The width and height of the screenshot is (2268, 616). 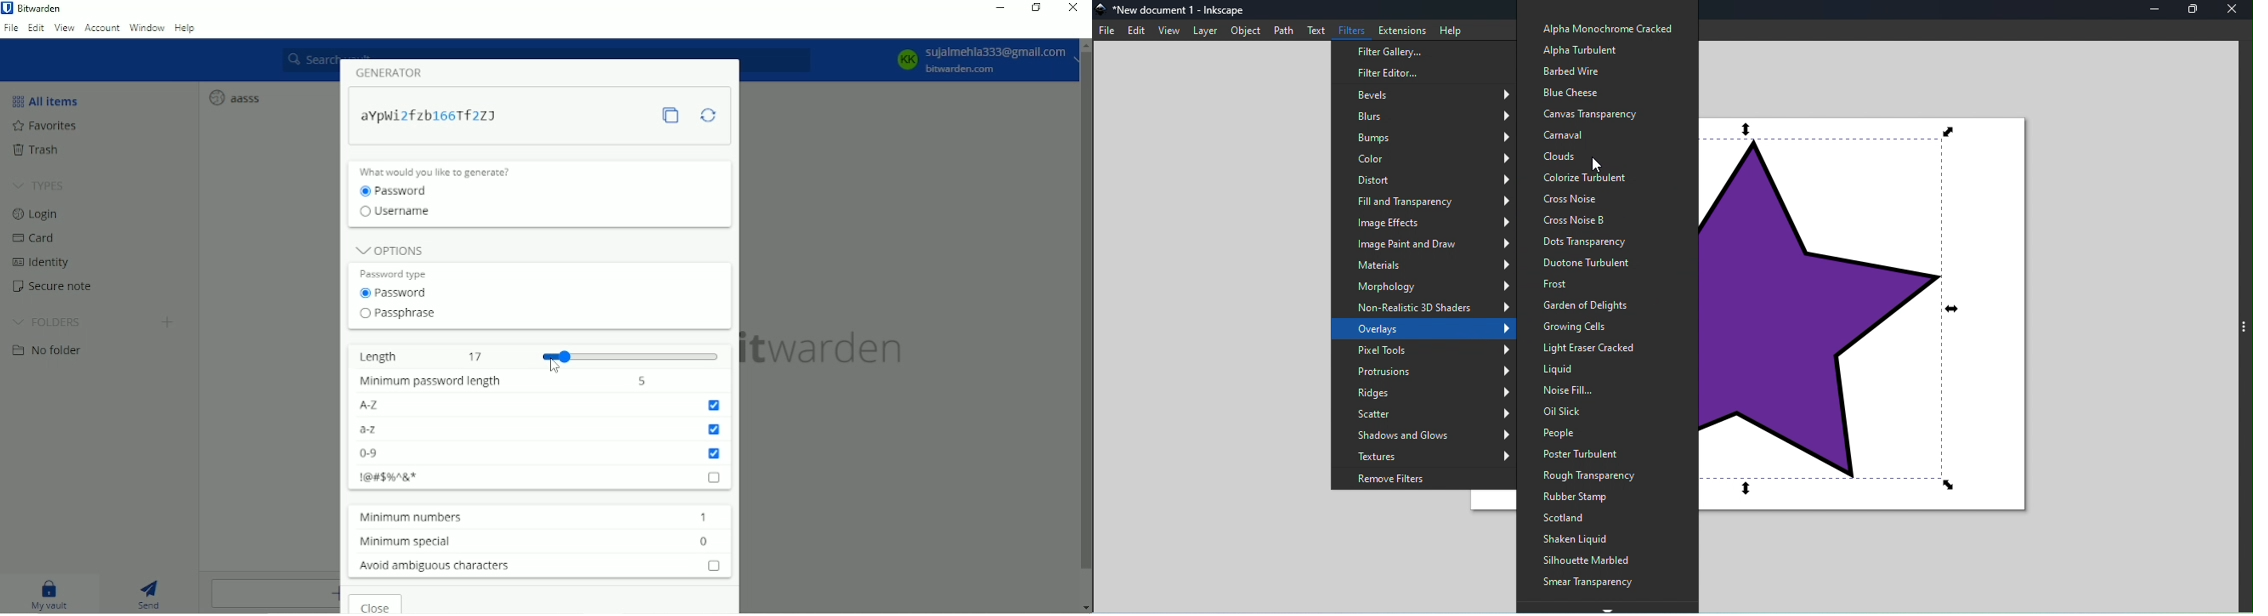 What do you see at coordinates (540, 429) in the screenshot?
I see `a-z` at bounding box center [540, 429].